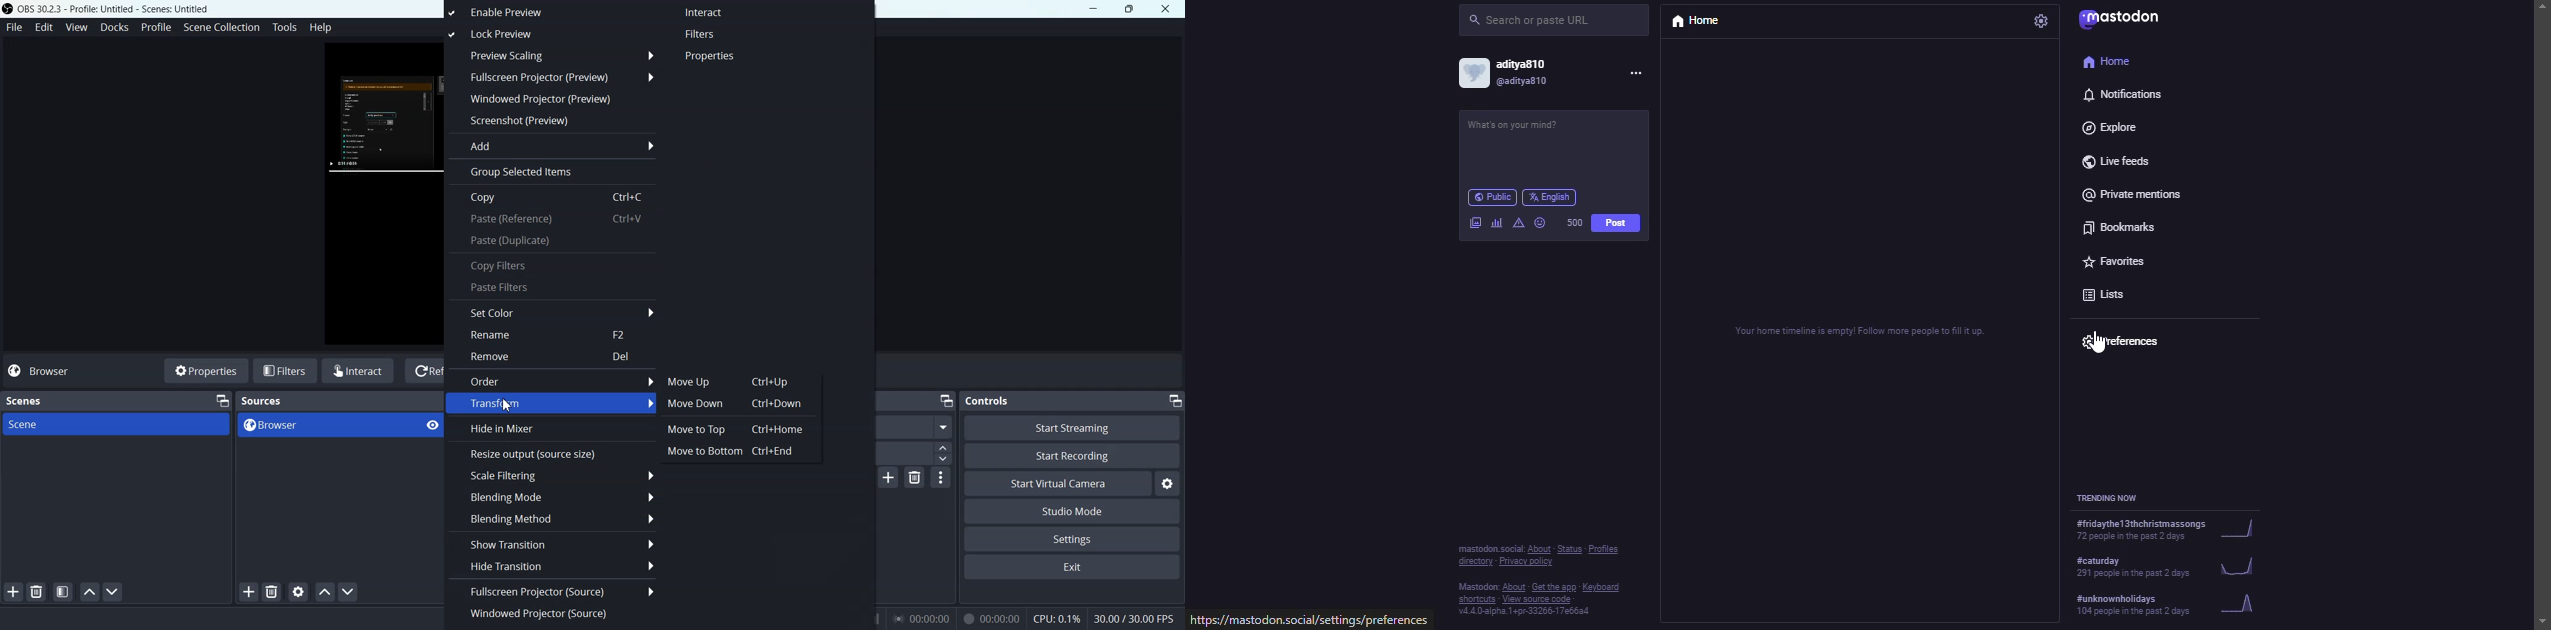 The width and height of the screenshot is (2576, 644). I want to click on Scene Collection, so click(221, 28).